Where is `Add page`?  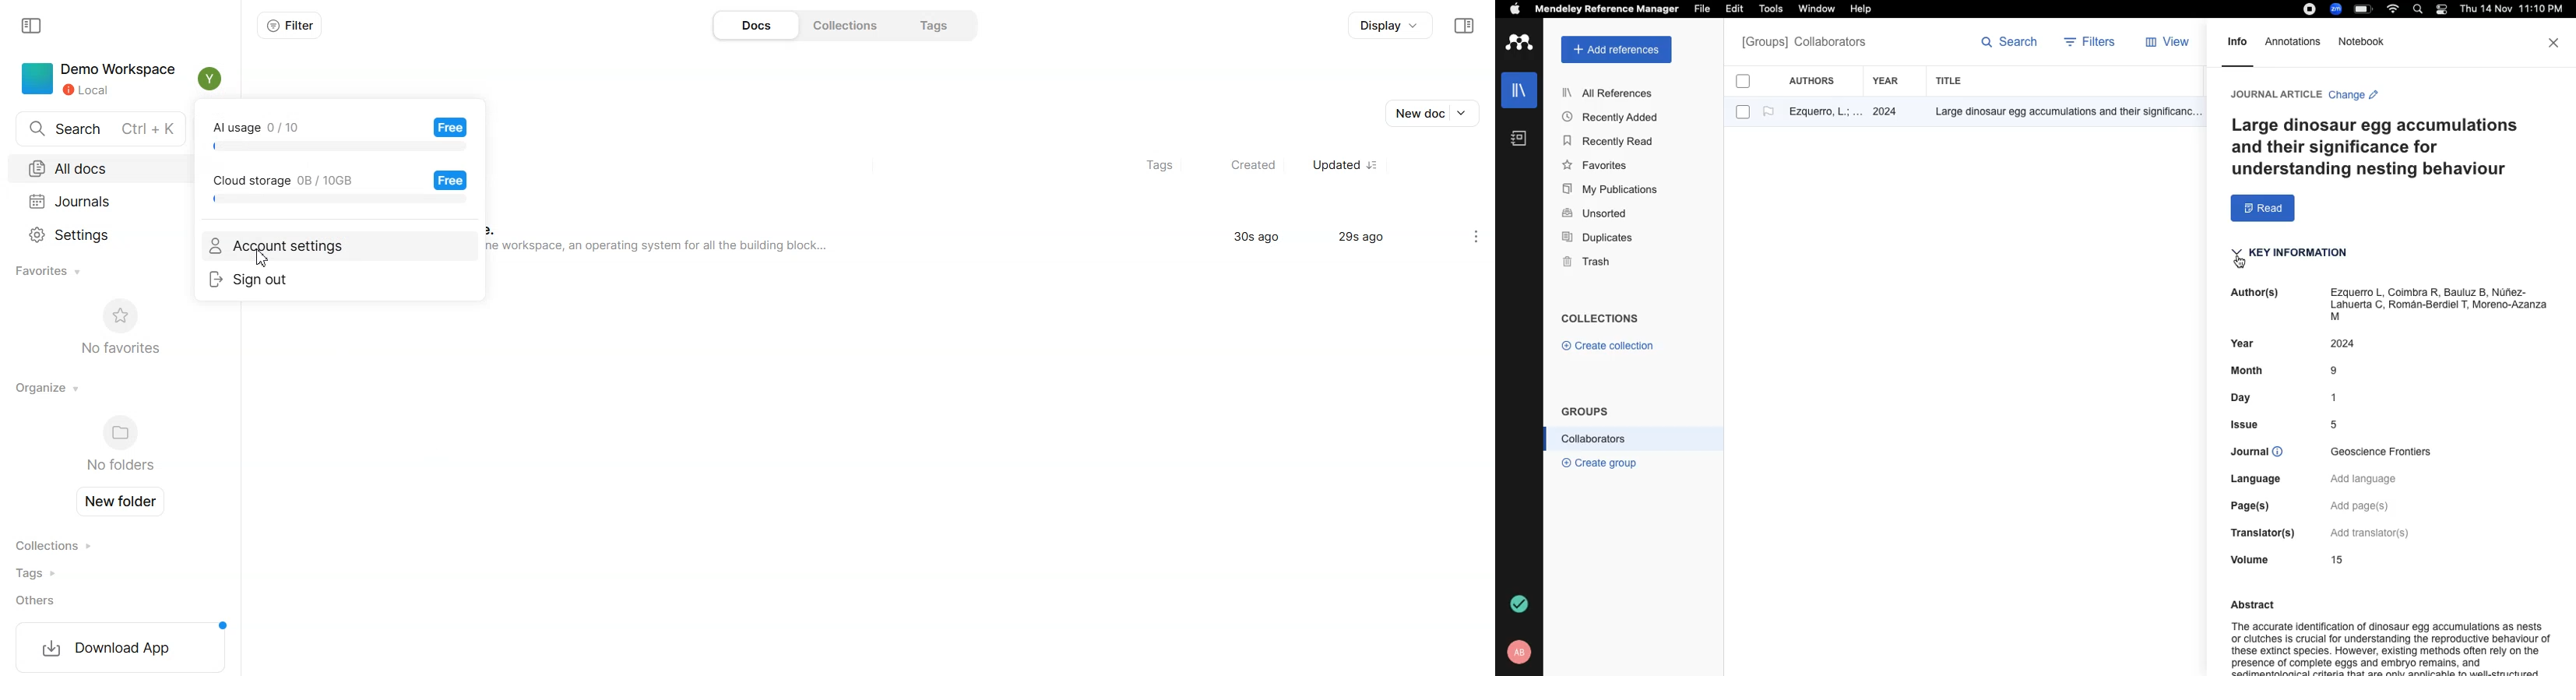
Add page is located at coordinates (2366, 505).